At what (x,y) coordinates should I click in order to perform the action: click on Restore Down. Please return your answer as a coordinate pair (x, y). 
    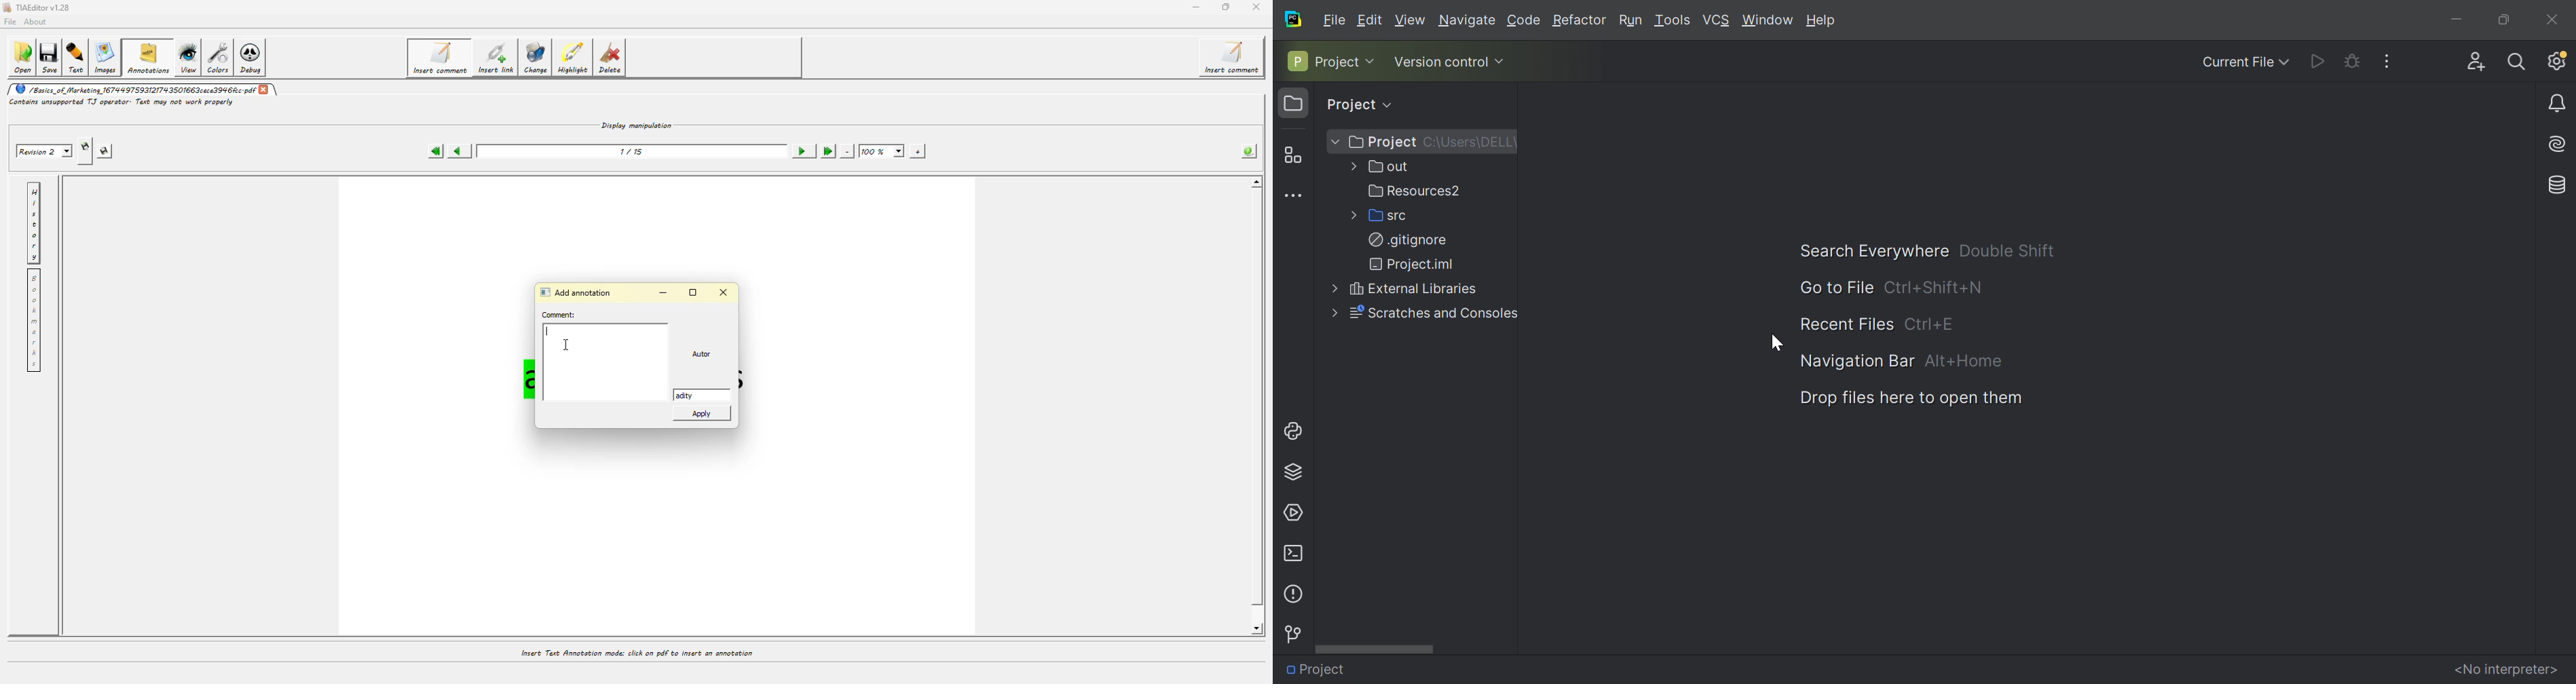
    Looking at the image, I should click on (2501, 19).